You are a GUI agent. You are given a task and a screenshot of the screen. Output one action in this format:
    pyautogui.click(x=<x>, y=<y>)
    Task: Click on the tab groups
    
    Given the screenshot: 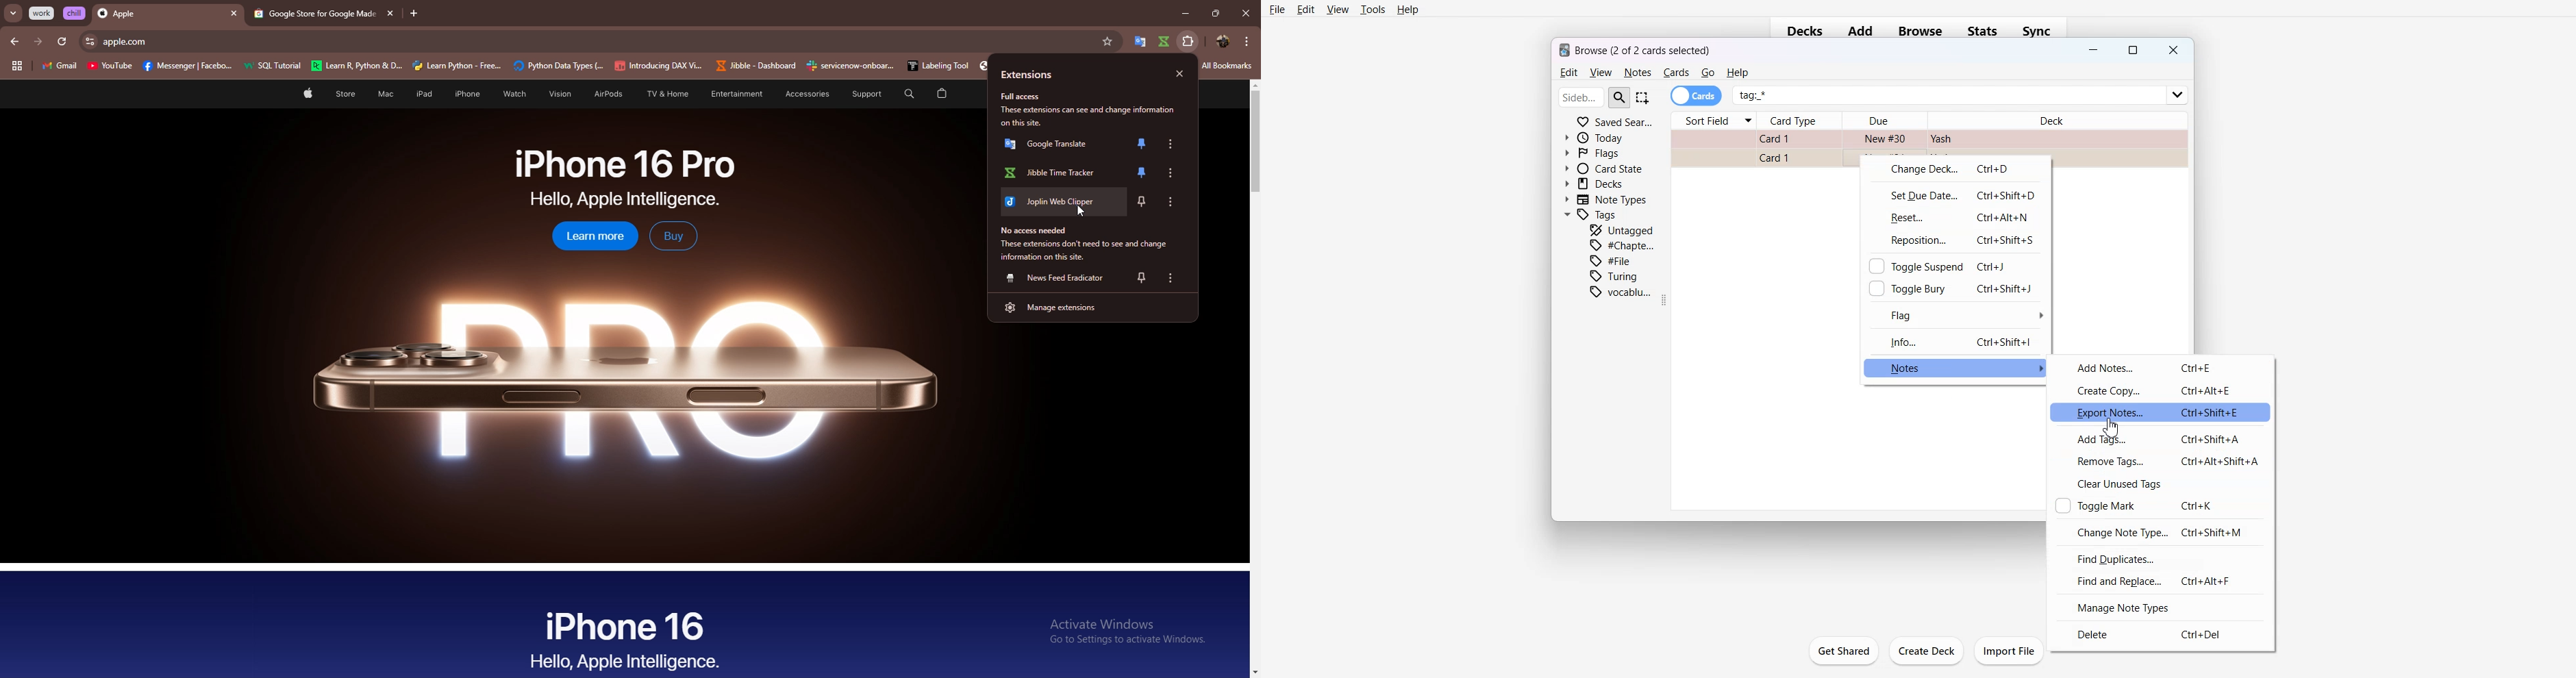 What is the action you would take?
    pyautogui.click(x=16, y=66)
    